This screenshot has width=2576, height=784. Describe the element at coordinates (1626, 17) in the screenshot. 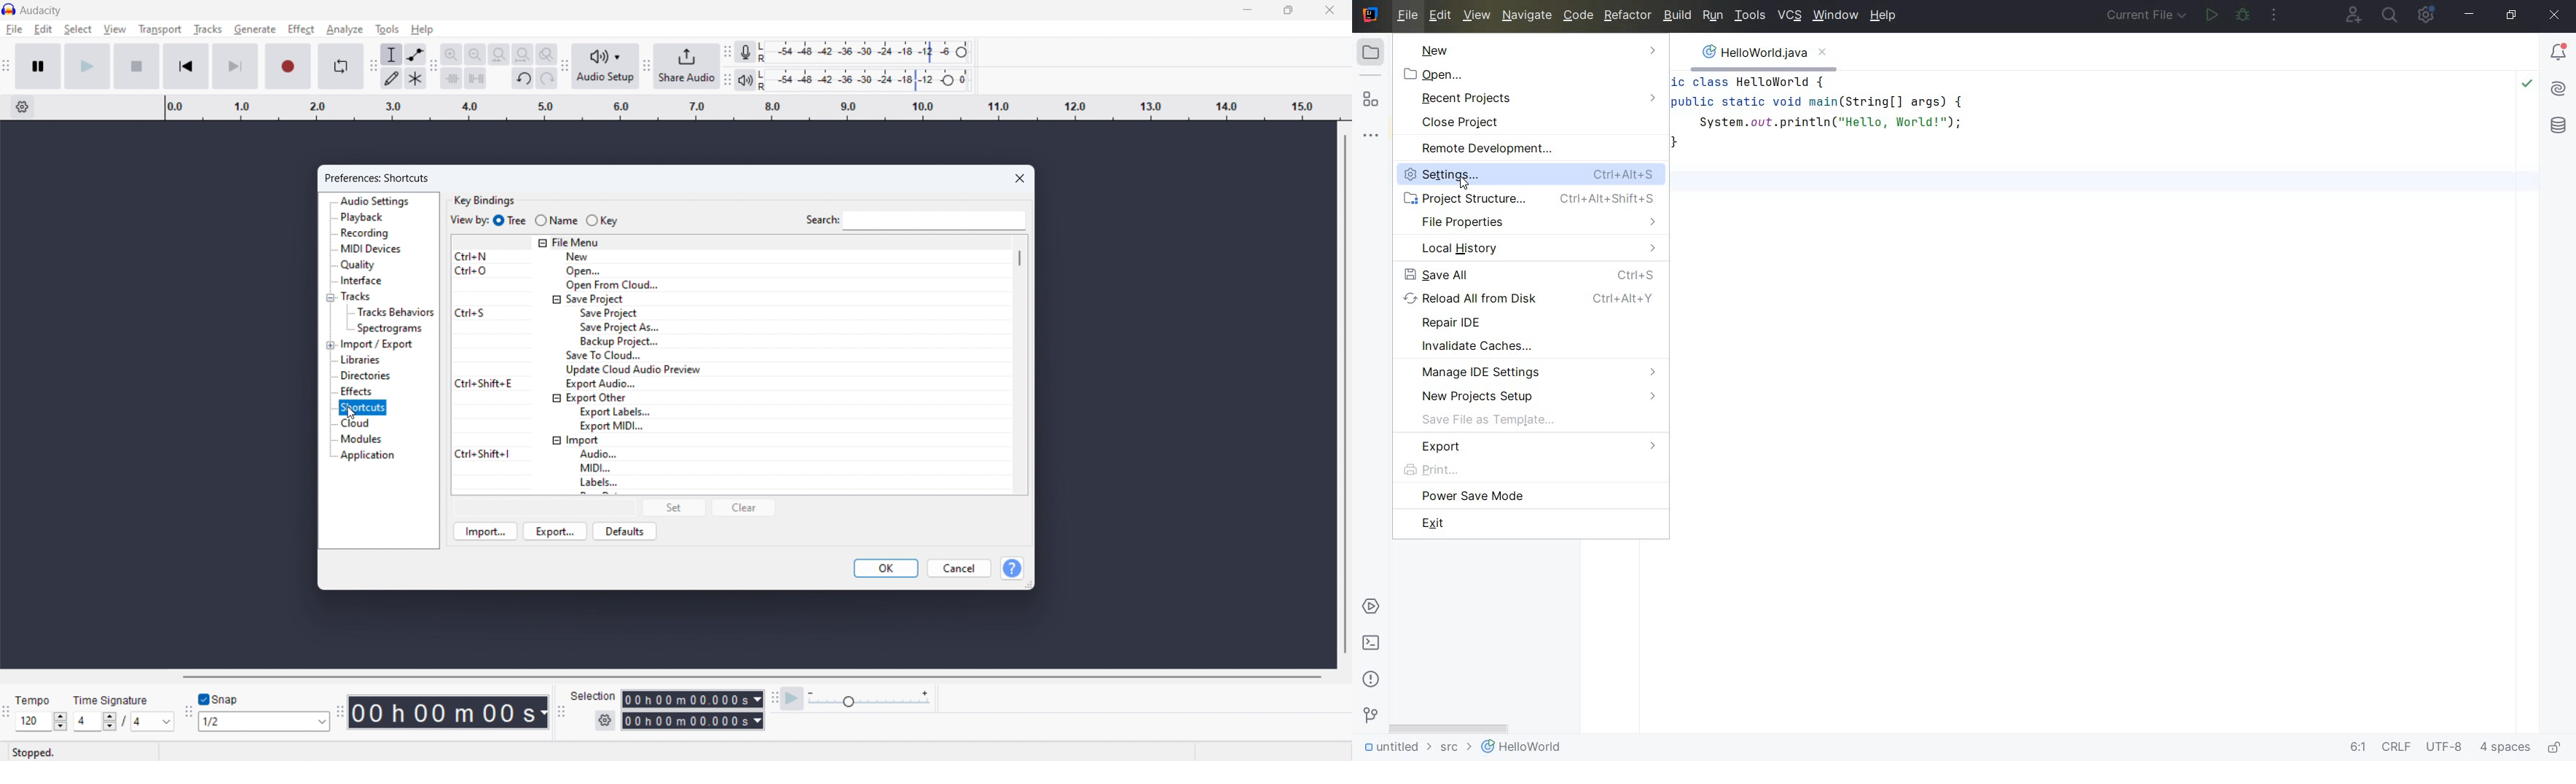

I see `REFACTOR` at that location.